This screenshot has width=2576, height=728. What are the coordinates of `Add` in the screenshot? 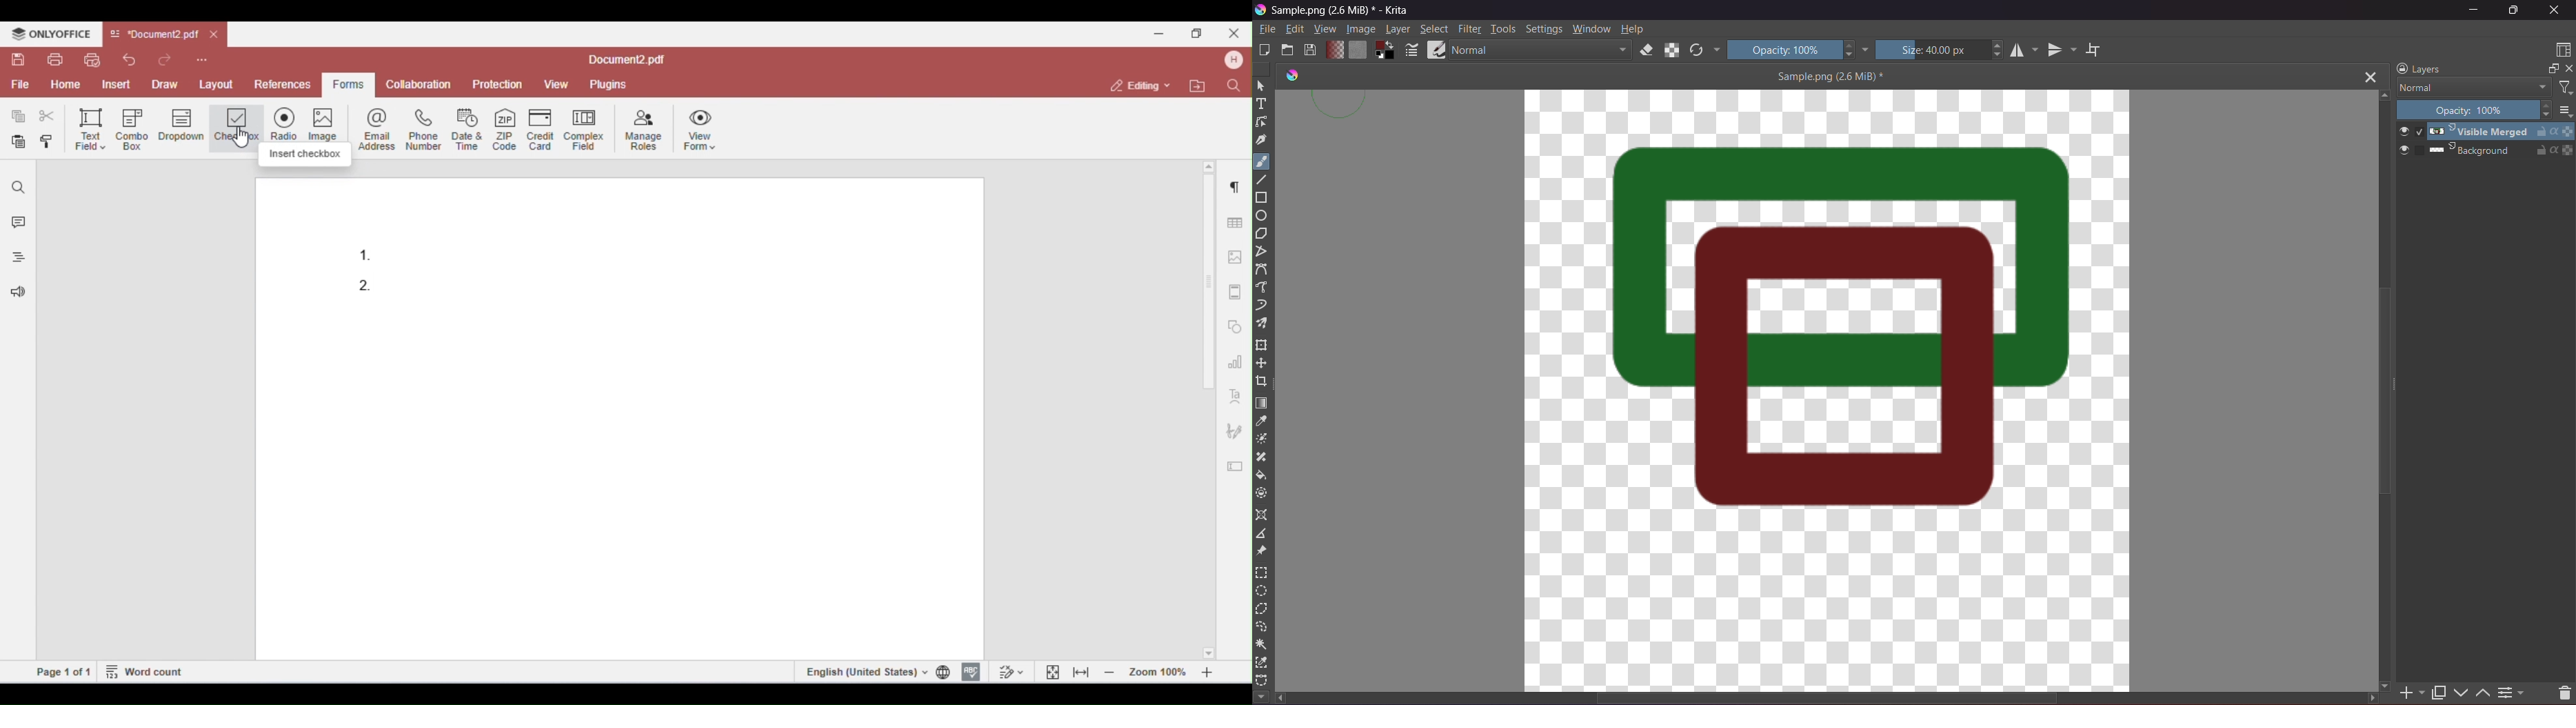 It's located at (2413, 689).